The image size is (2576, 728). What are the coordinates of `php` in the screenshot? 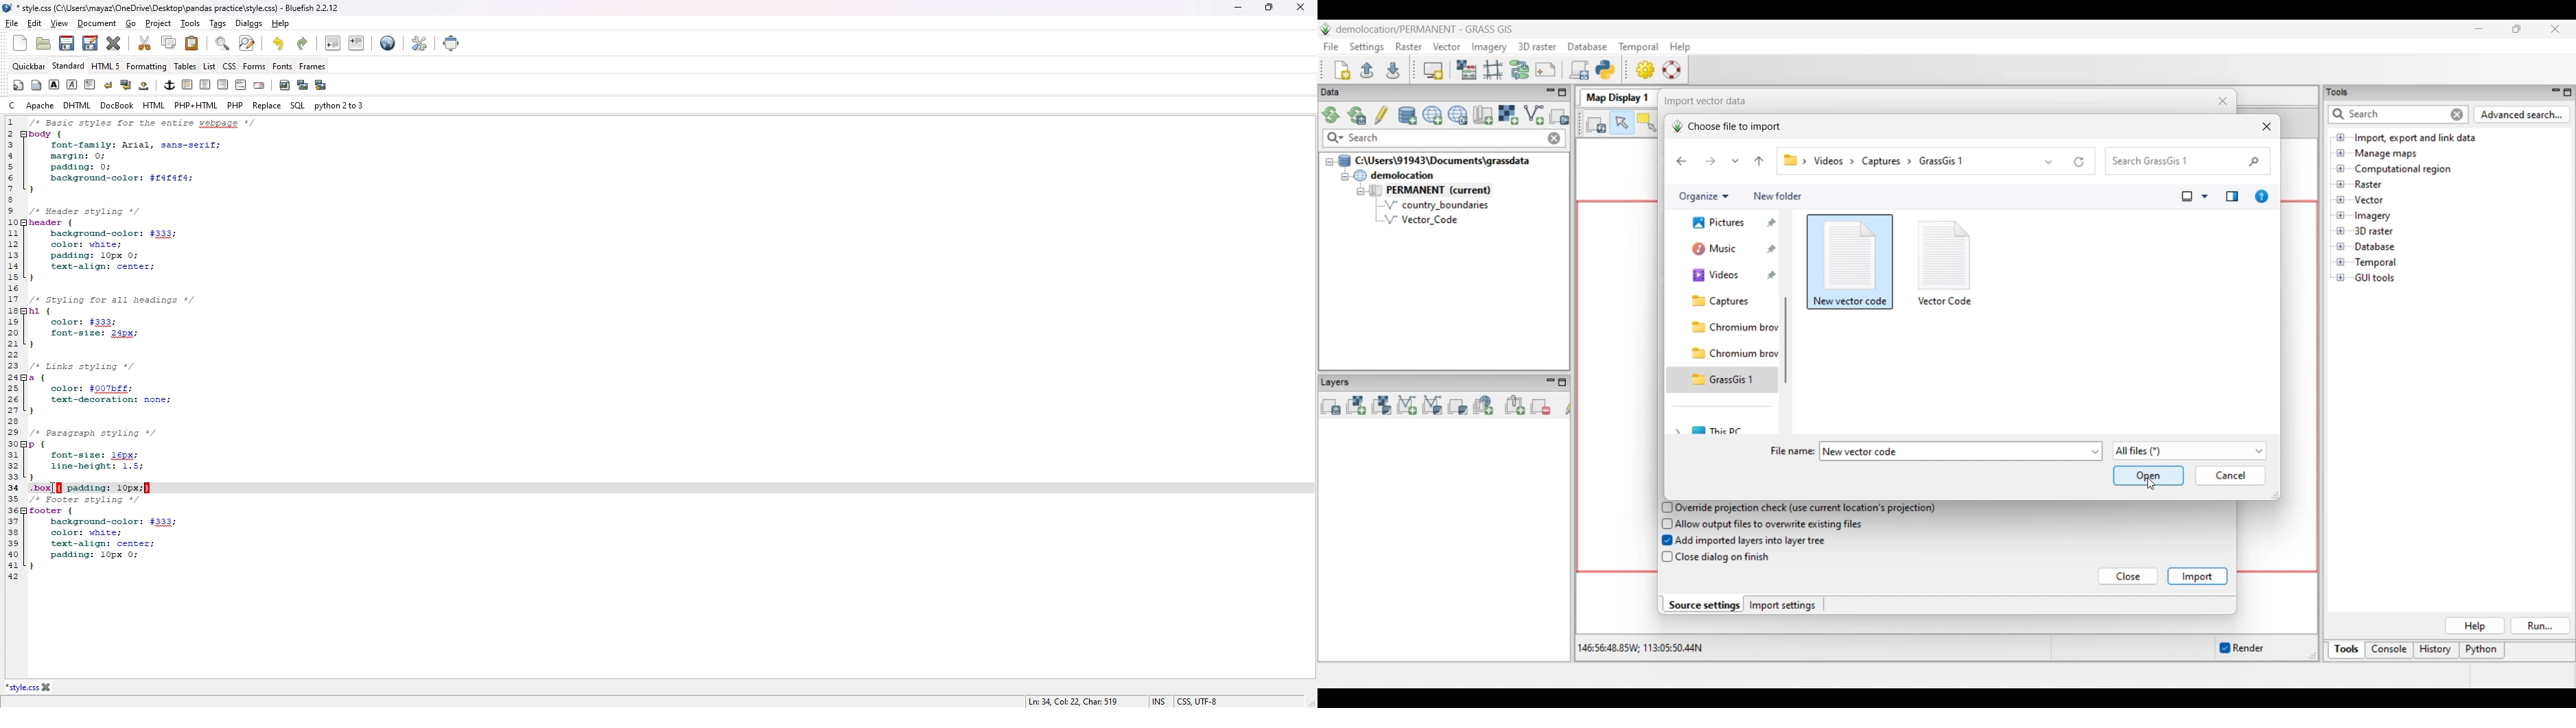 It's located at (236, 105).